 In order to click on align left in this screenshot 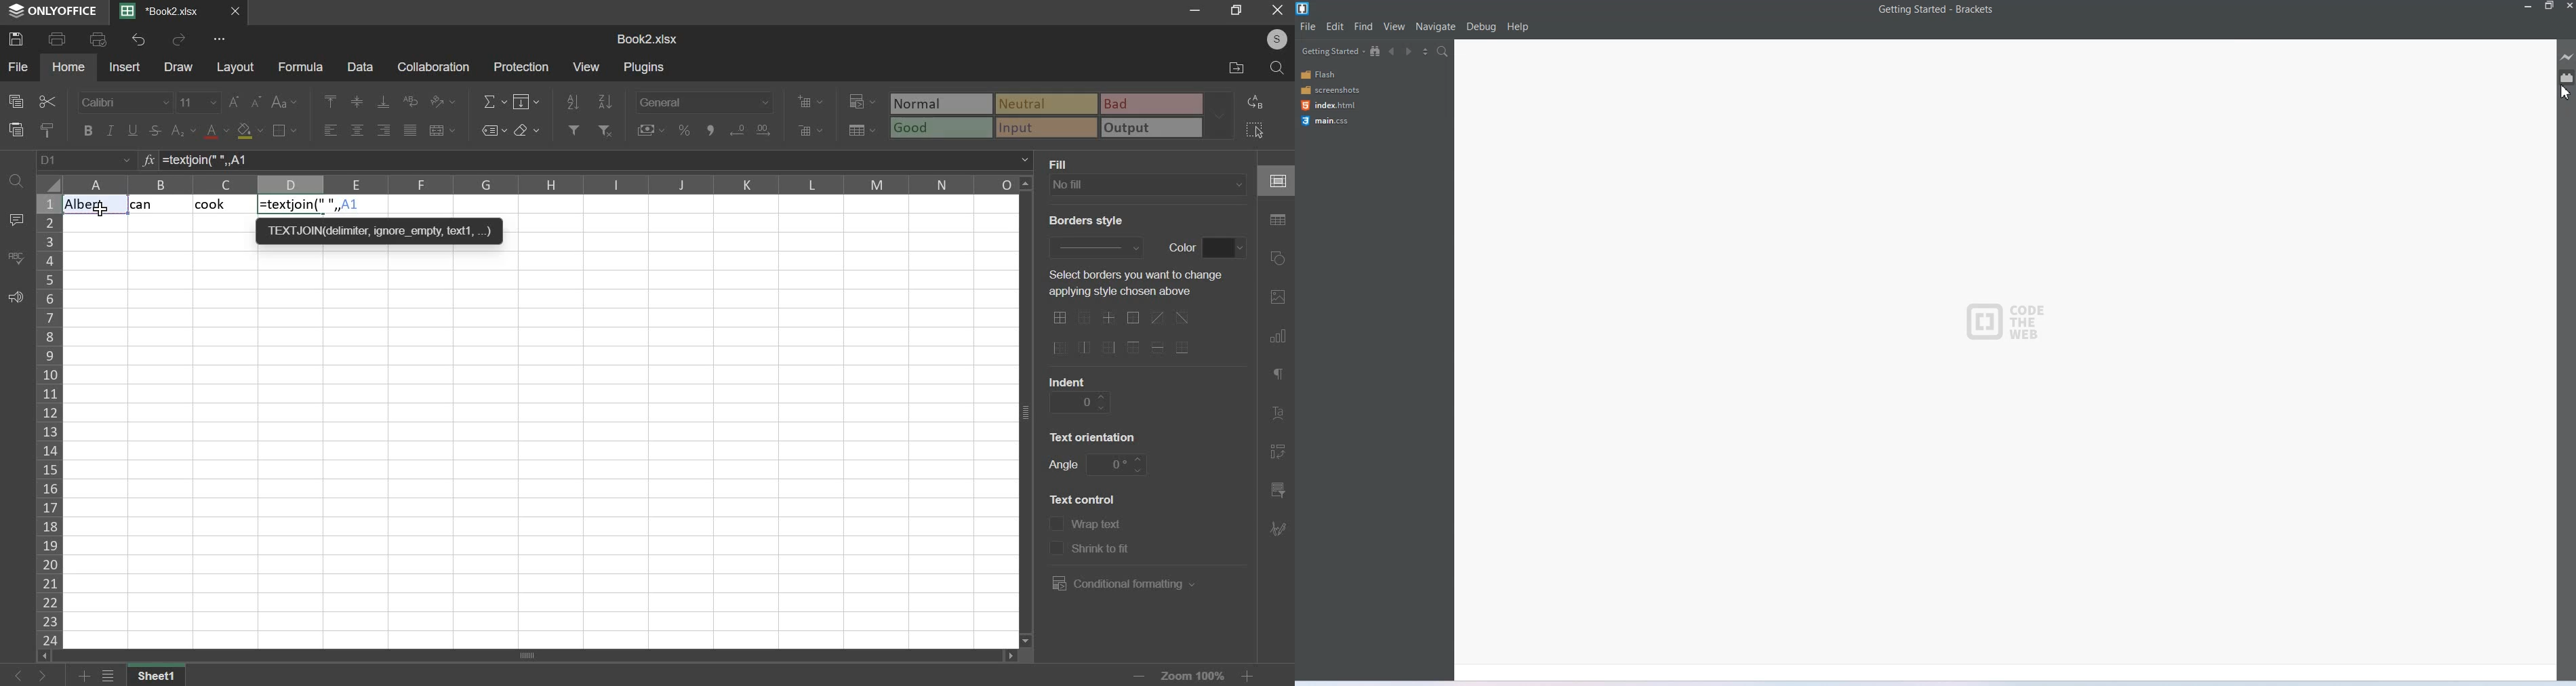, I will do `click(331, 130)`.